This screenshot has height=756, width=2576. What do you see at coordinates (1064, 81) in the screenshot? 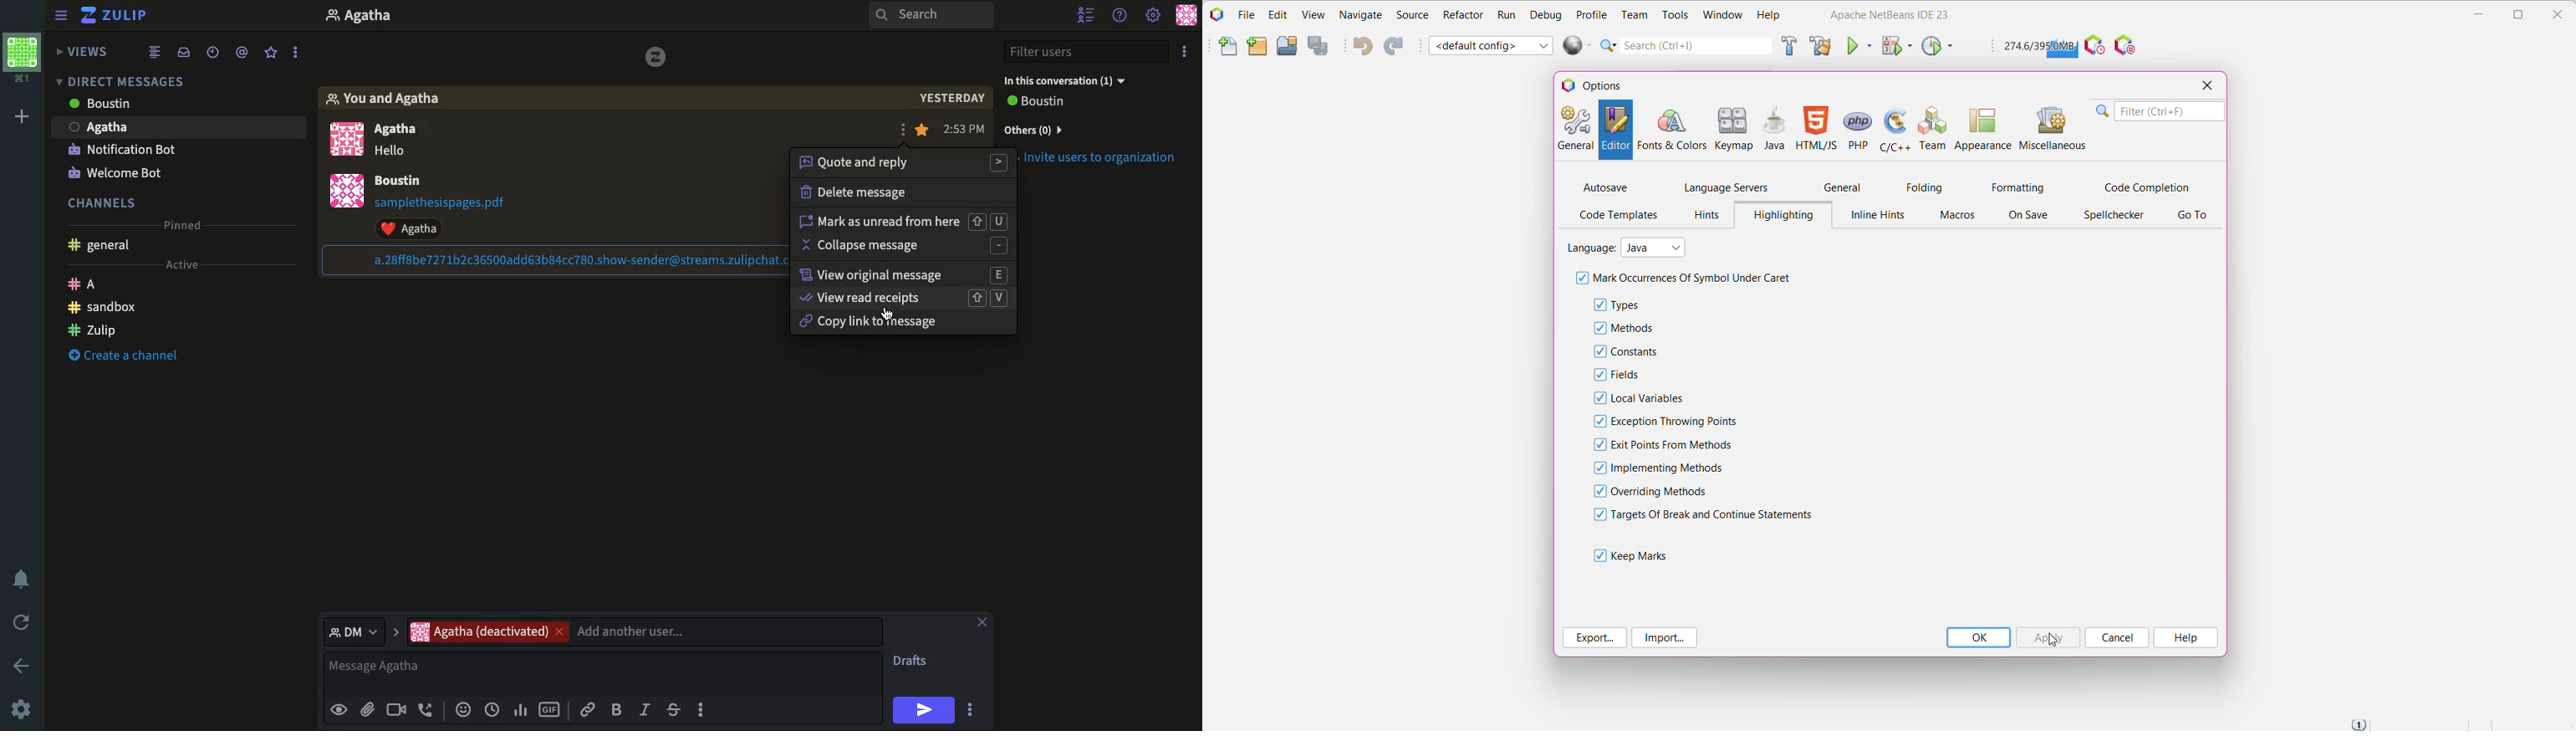
I see `In this conversation` at bounding box center [1064, 81].